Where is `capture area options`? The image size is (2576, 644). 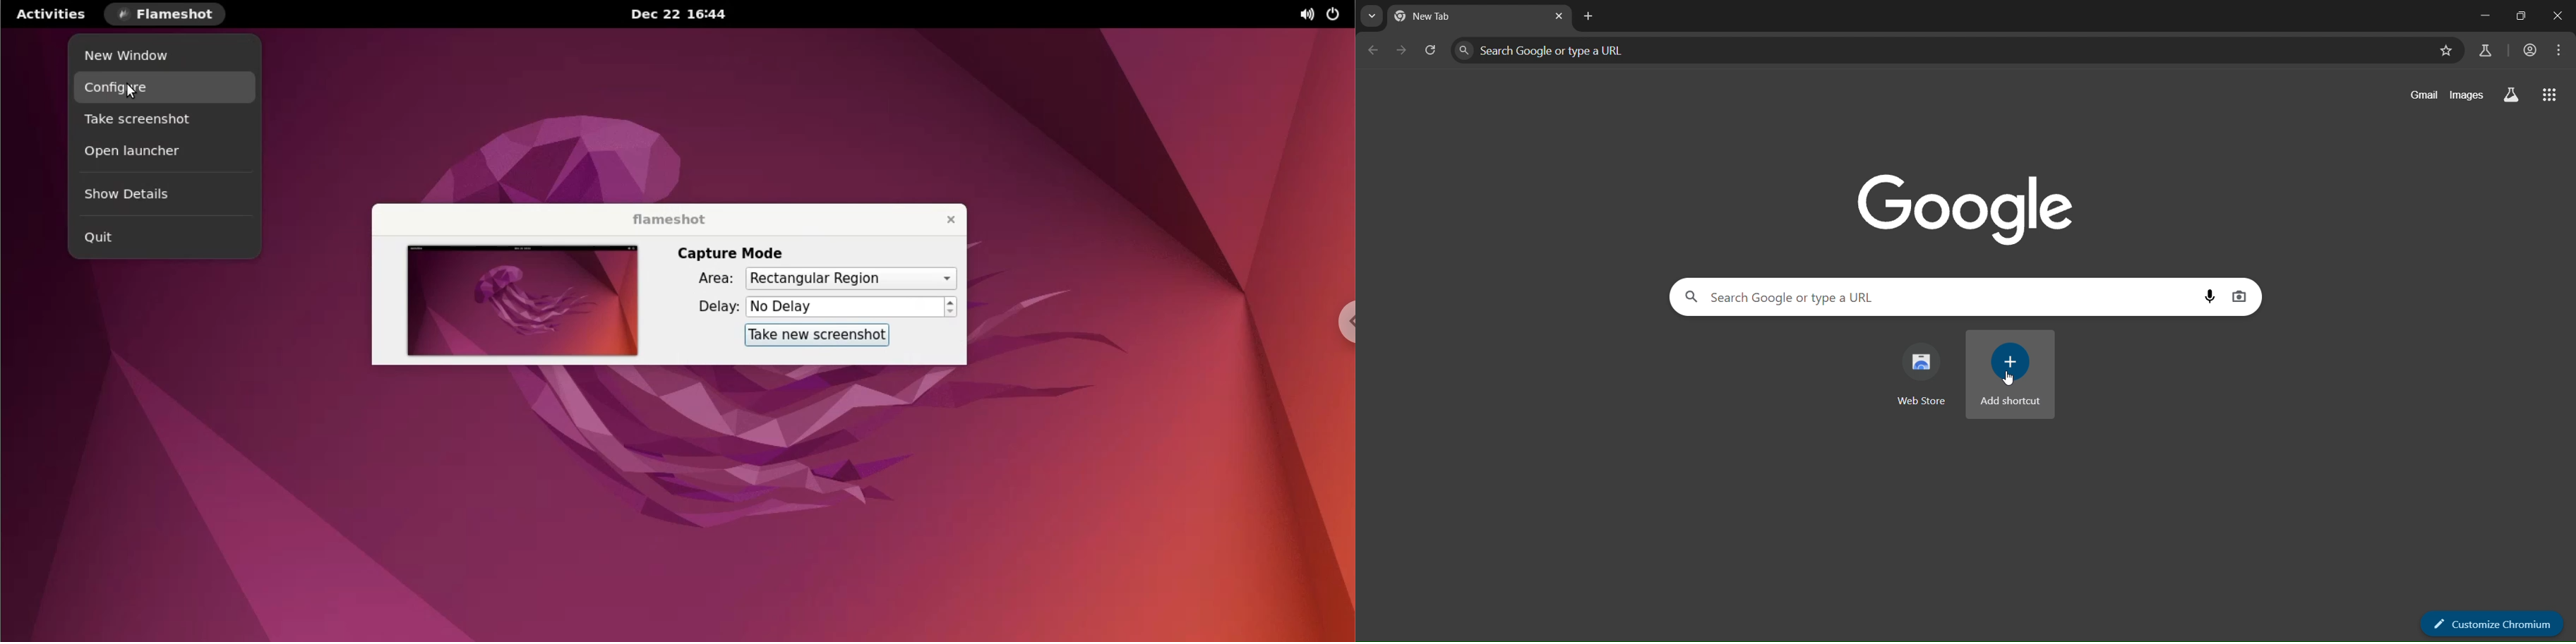 capture area options is located at coordinates (849, 279).